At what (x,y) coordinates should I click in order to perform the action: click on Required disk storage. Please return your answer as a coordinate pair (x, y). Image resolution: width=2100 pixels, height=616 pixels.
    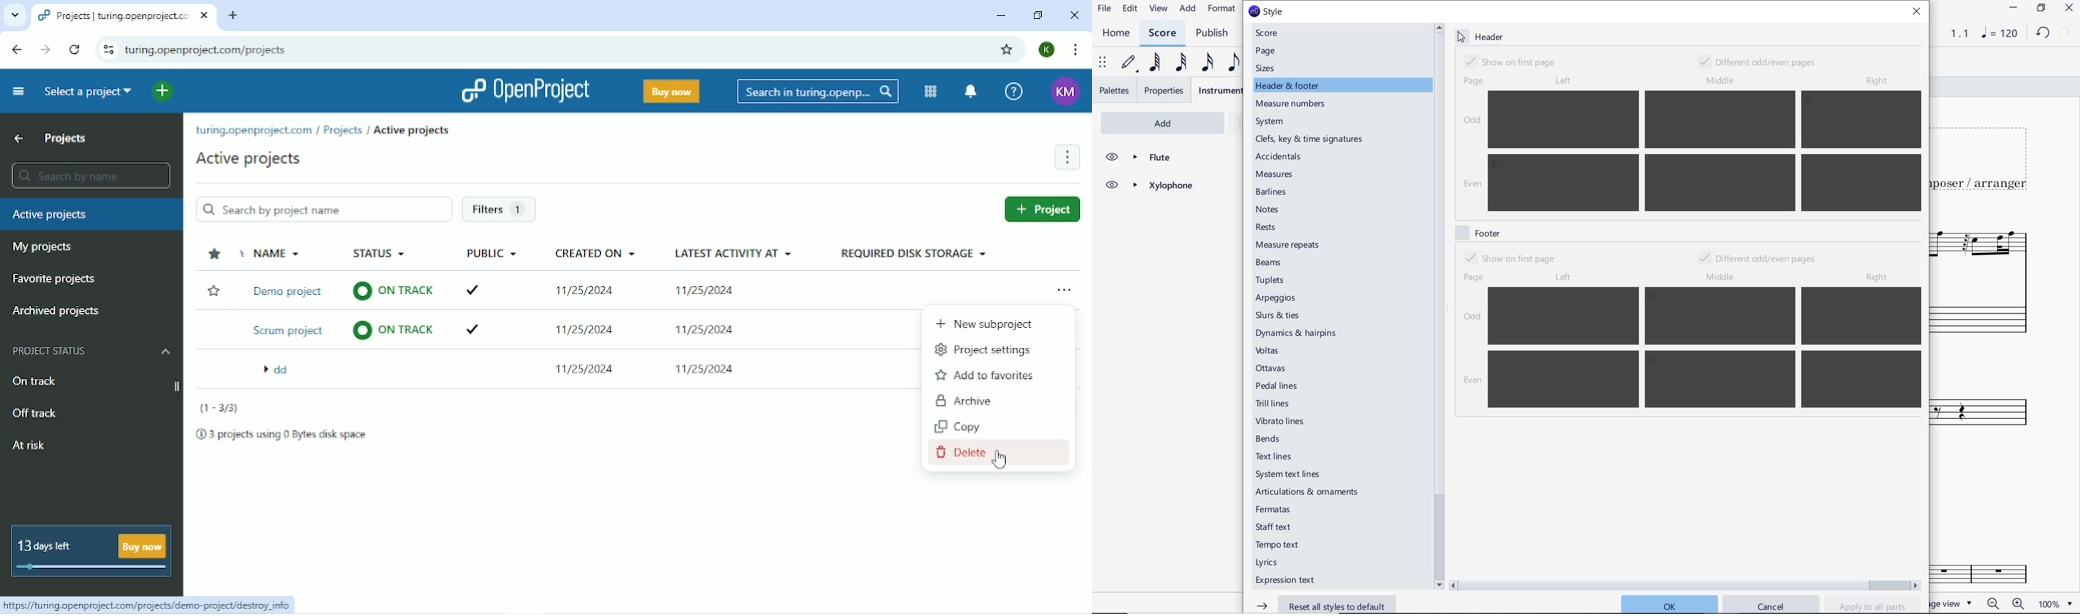
    Looking at the image, I should click on (912, 255).